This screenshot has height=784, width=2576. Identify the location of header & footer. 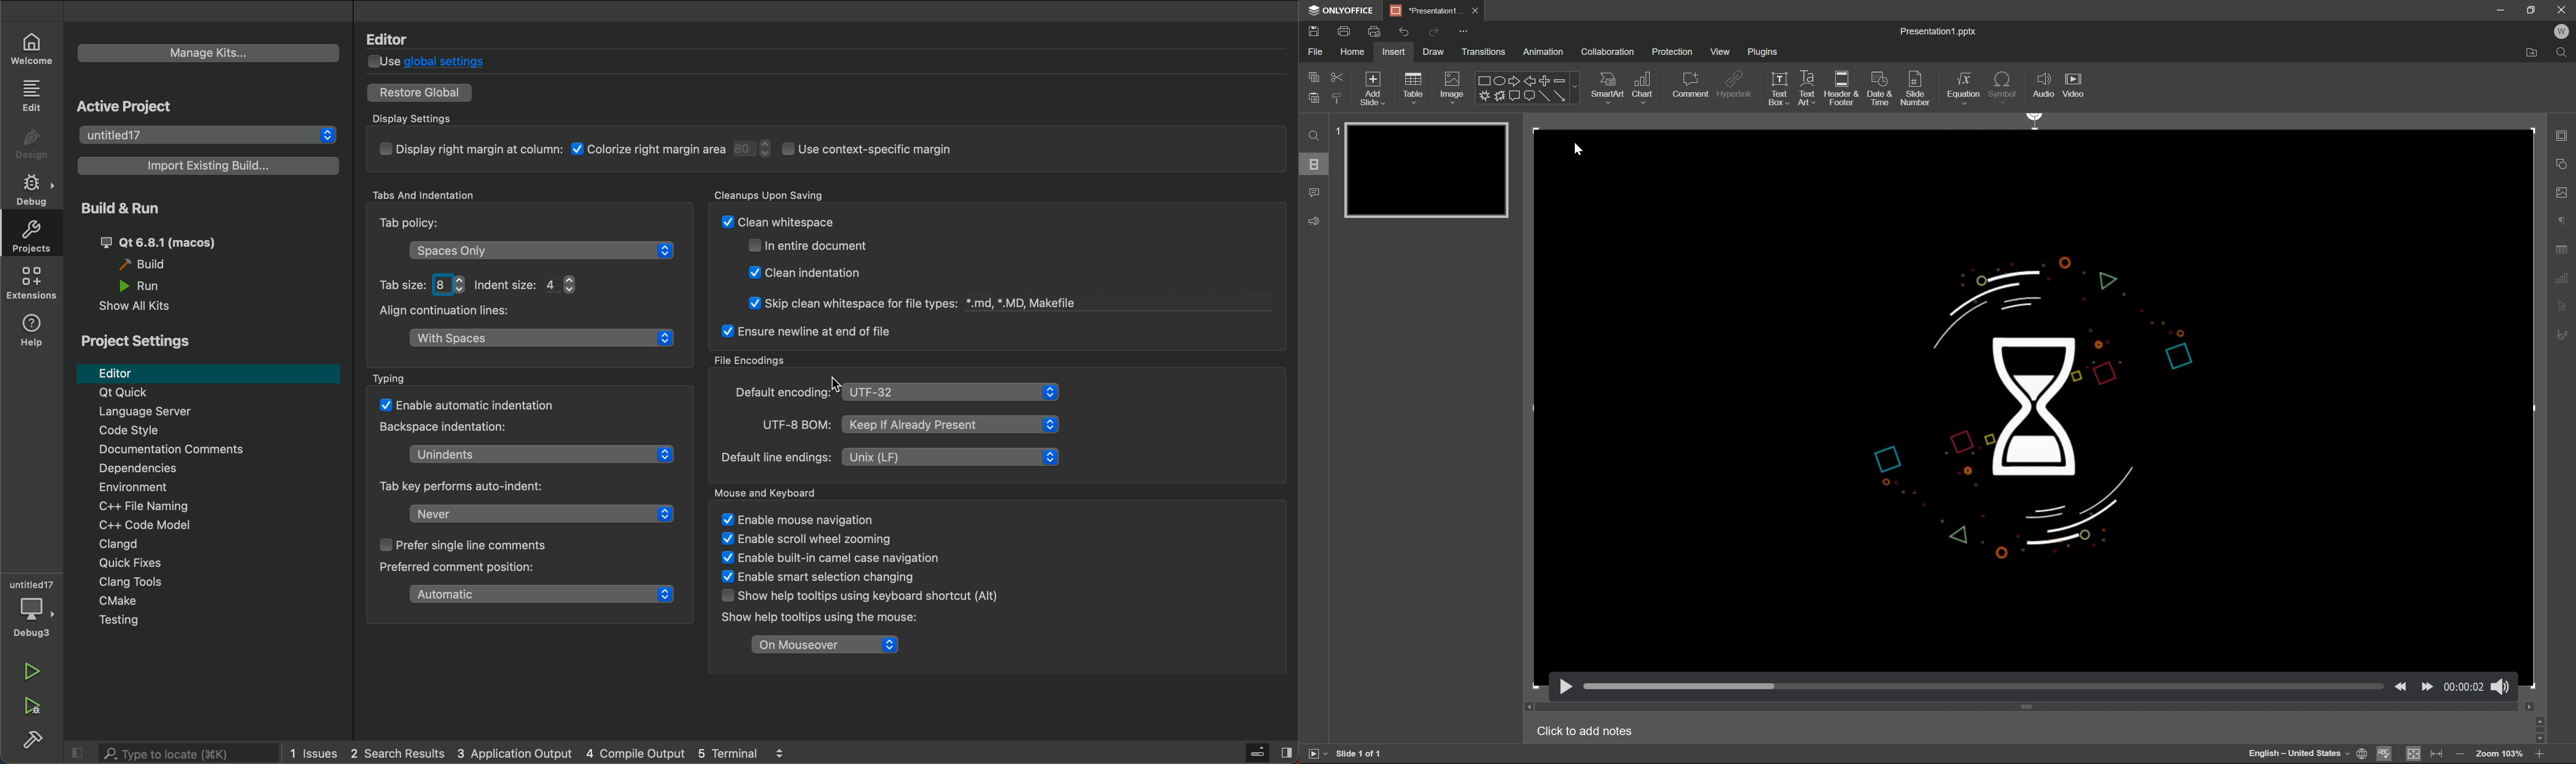
(1842, 89).